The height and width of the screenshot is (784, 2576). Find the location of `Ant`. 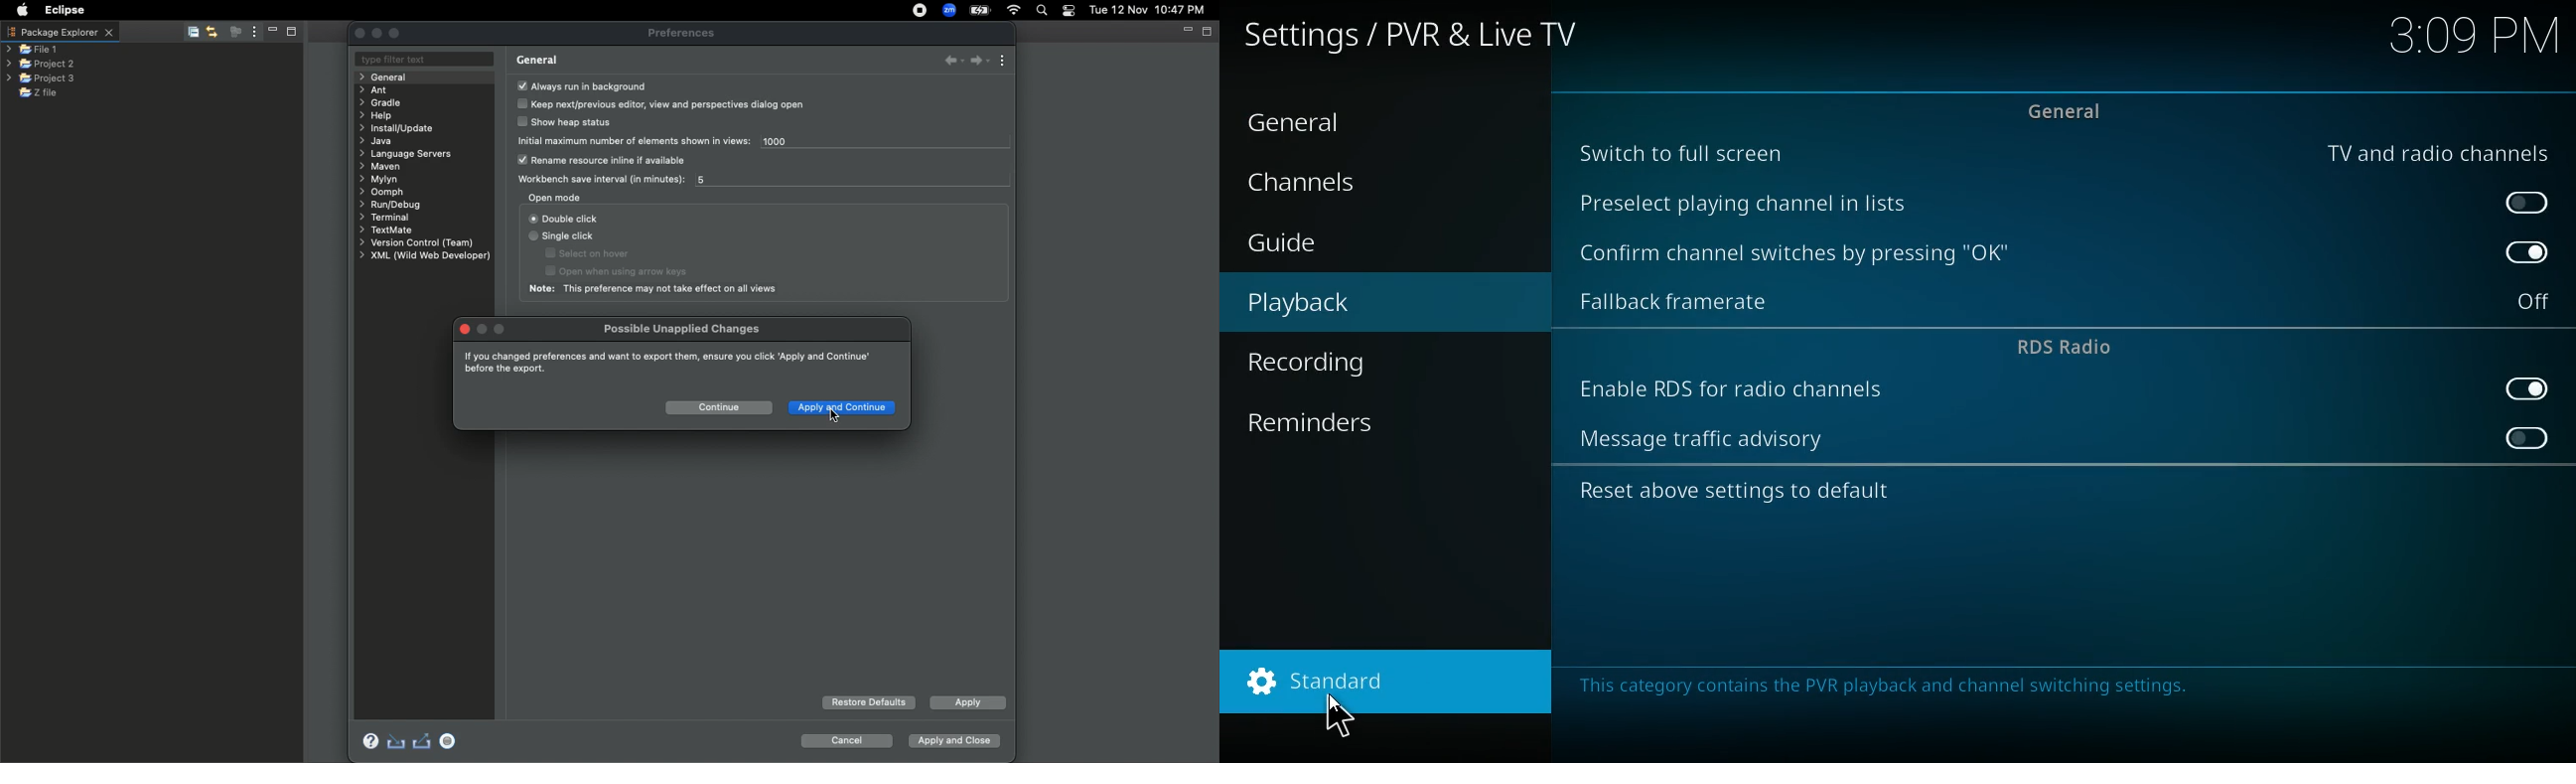

Ant is located at coordinates (375, 90).